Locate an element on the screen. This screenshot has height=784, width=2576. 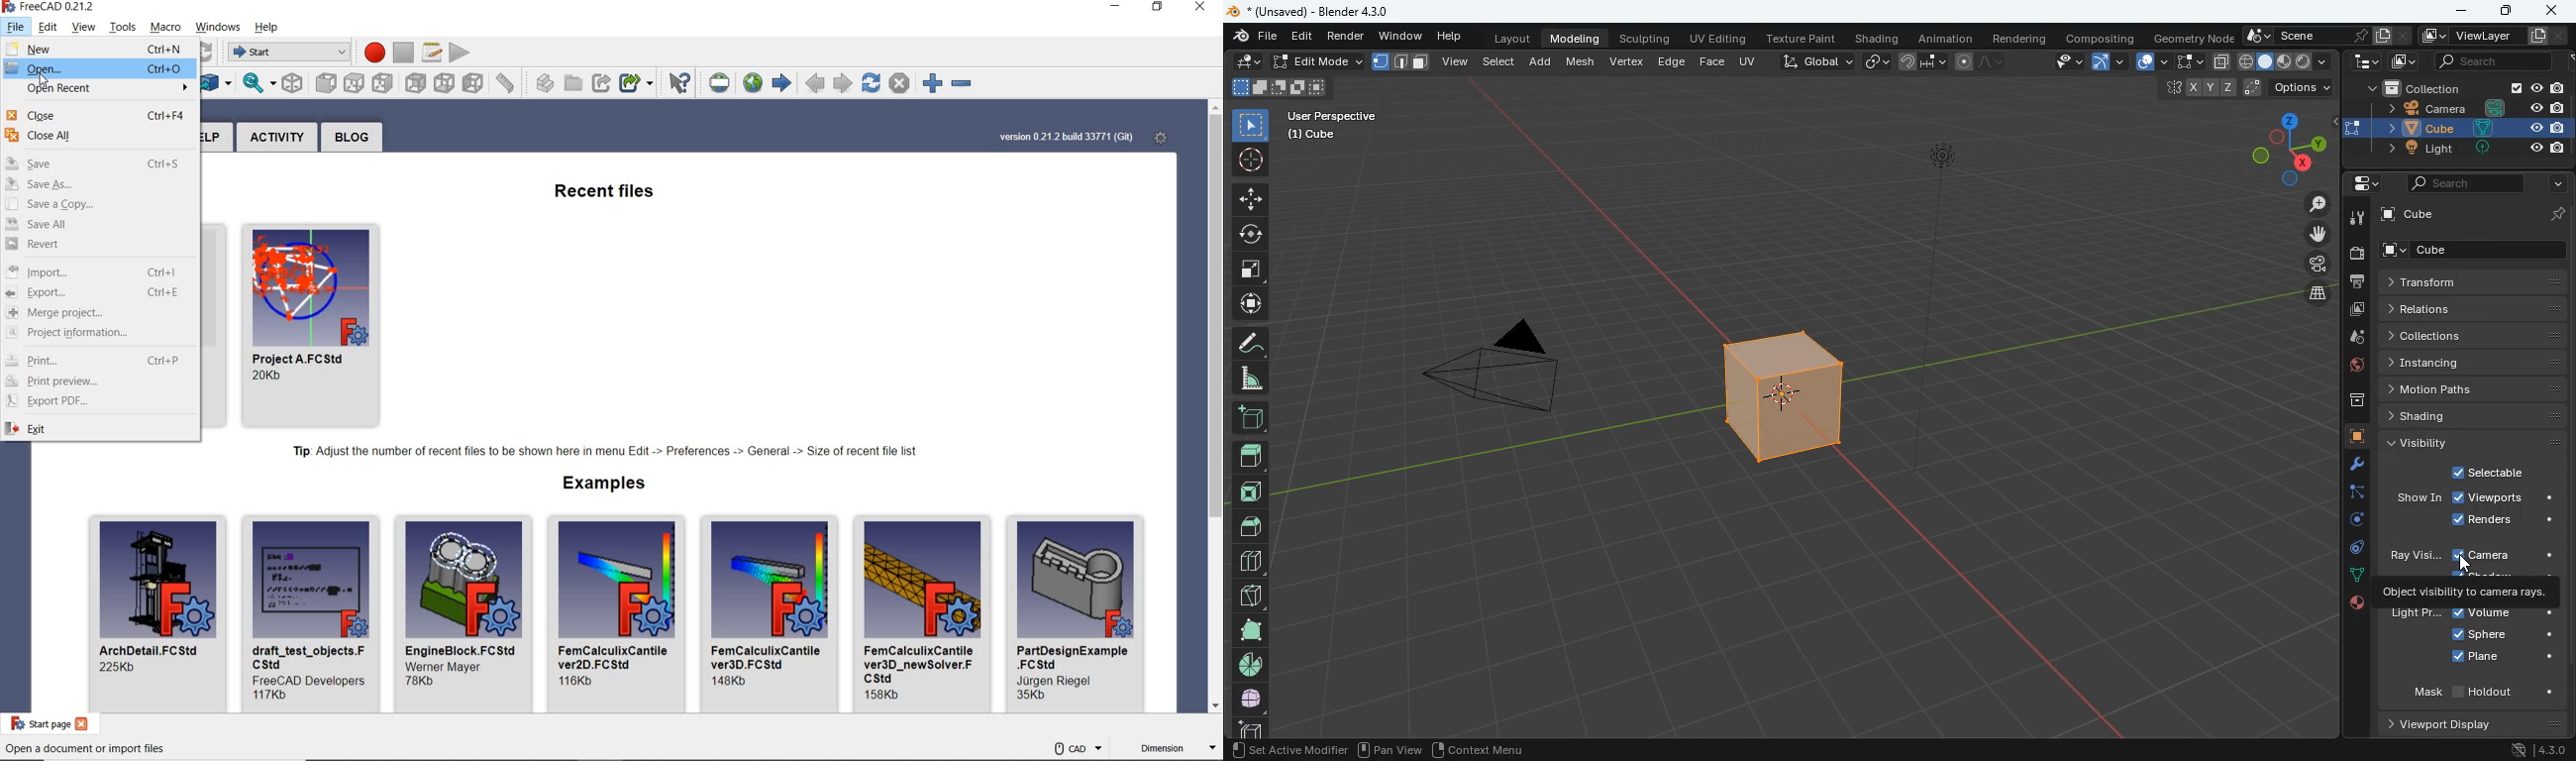
image is located at coordinates (312, 579).